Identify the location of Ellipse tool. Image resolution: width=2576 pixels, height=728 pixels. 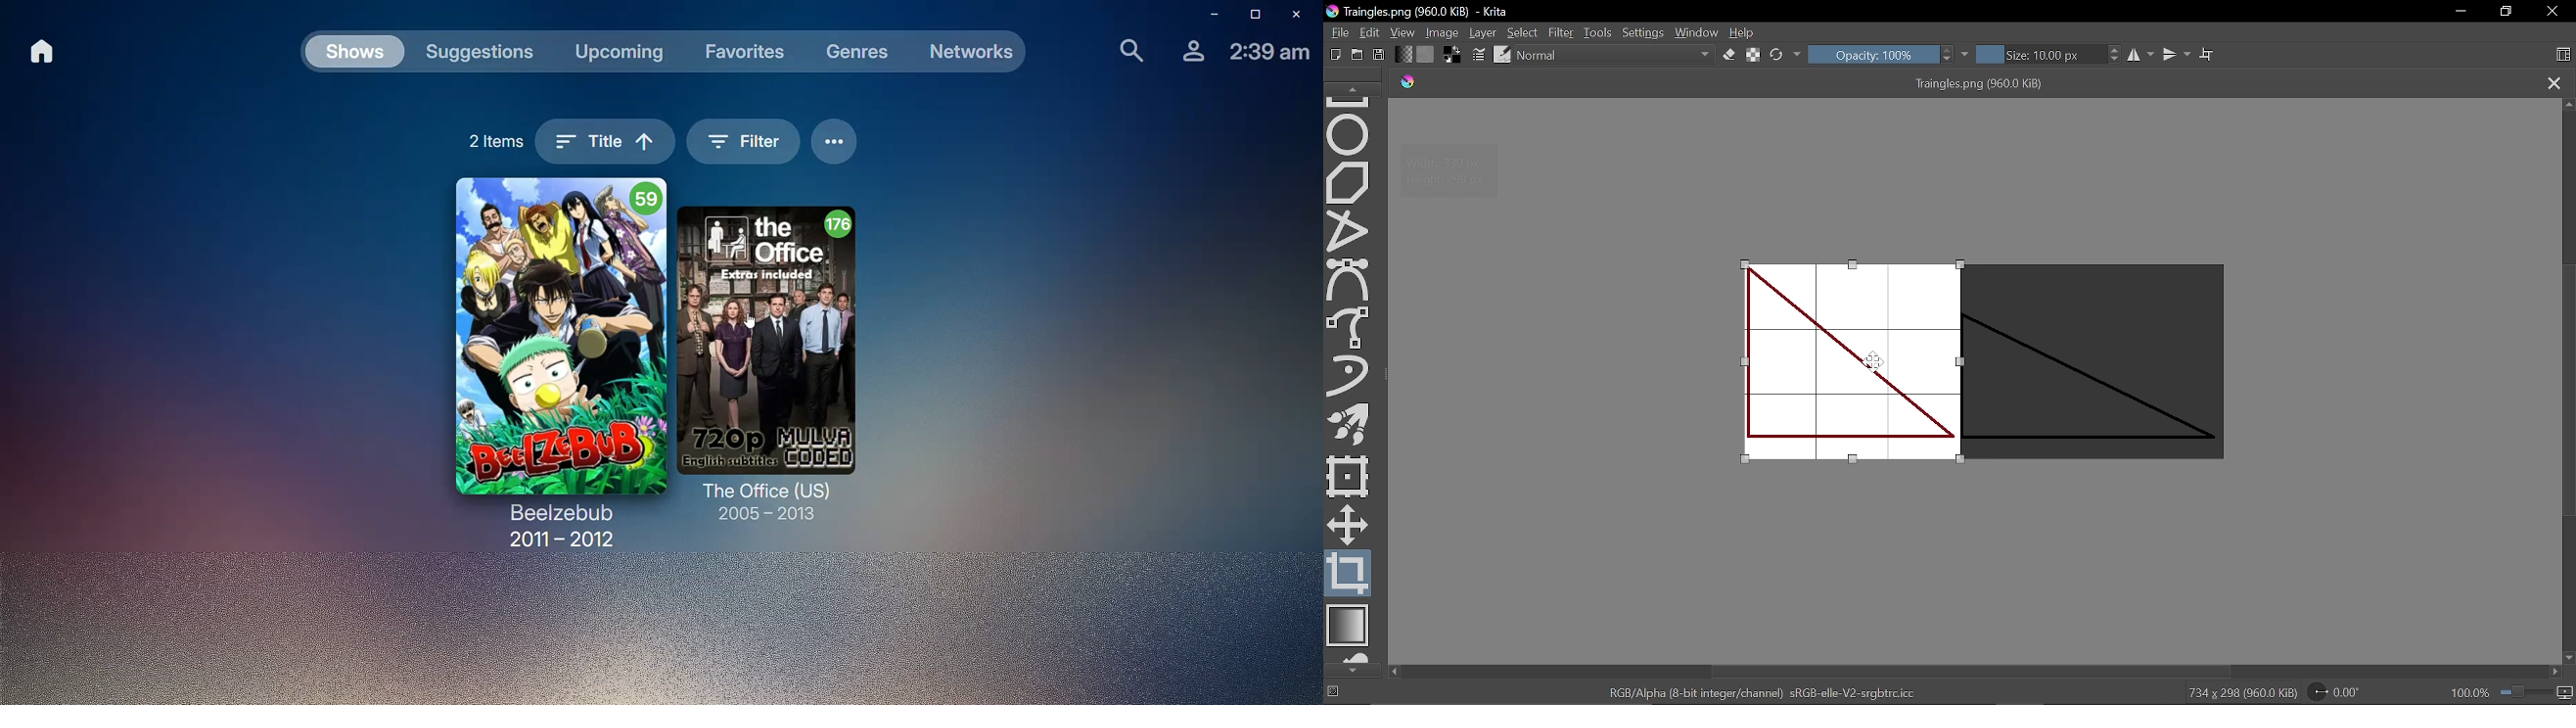
(1350, 133).